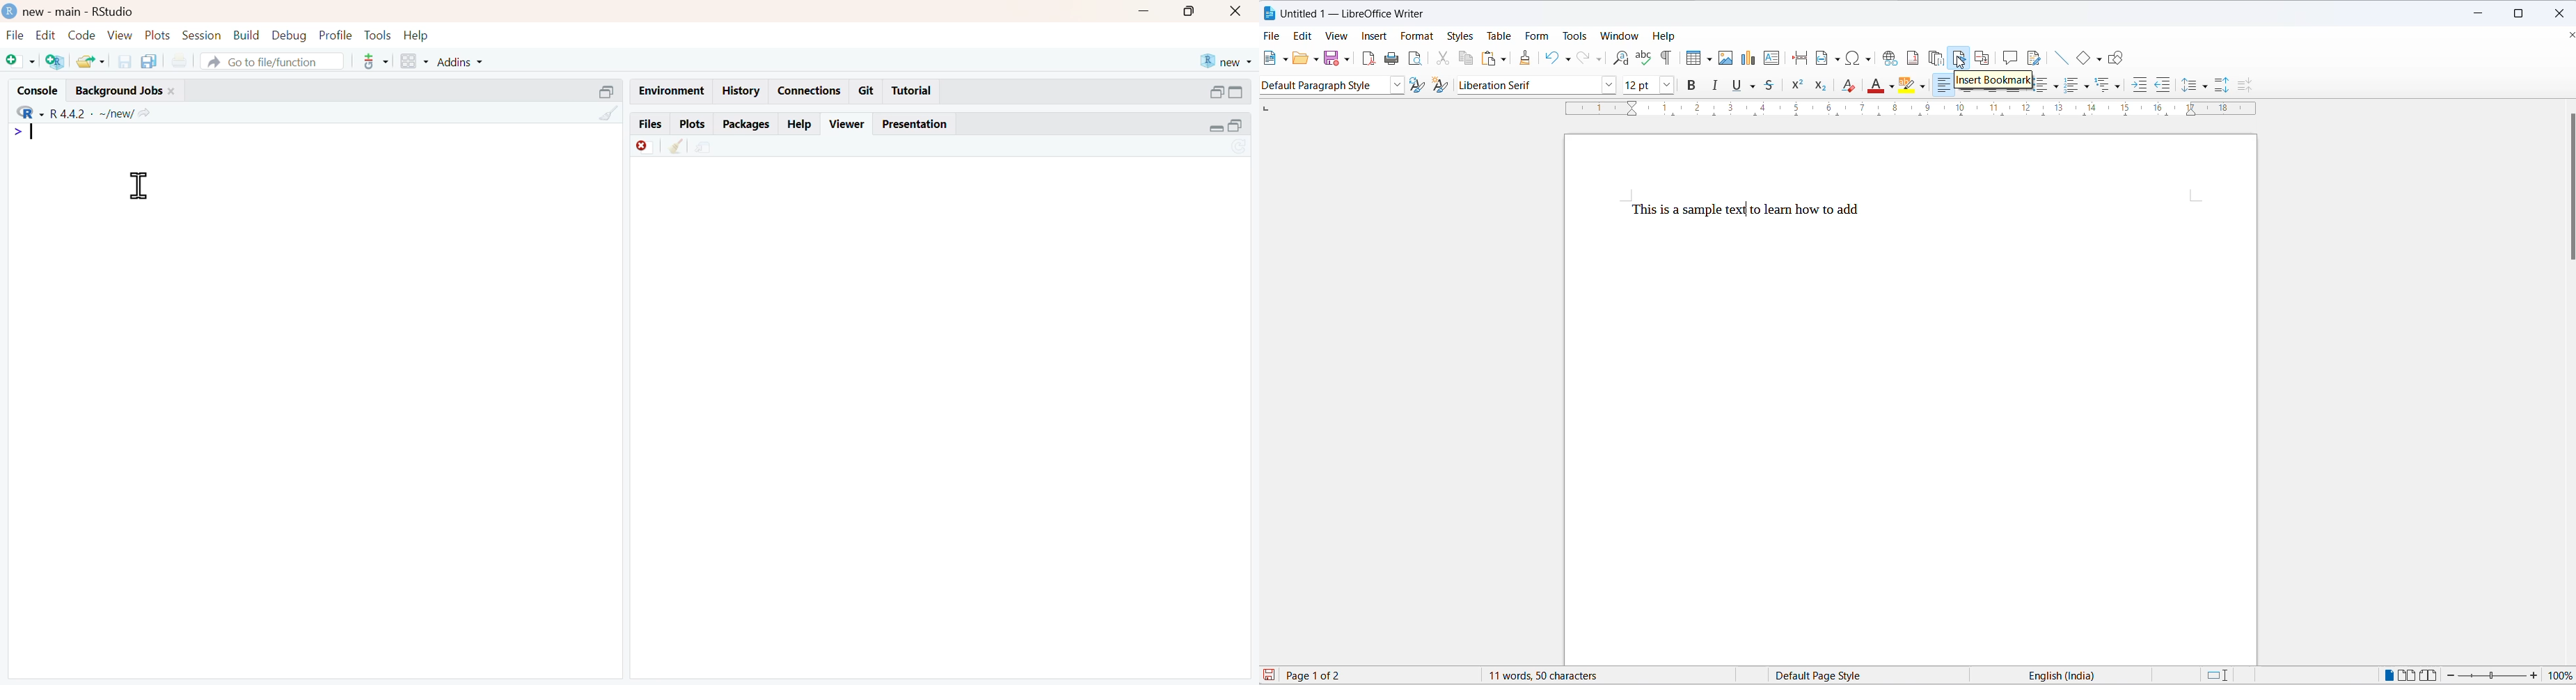 This screenshot has height=700, width=2576. I want to click on new file options, so click(1286, 60).